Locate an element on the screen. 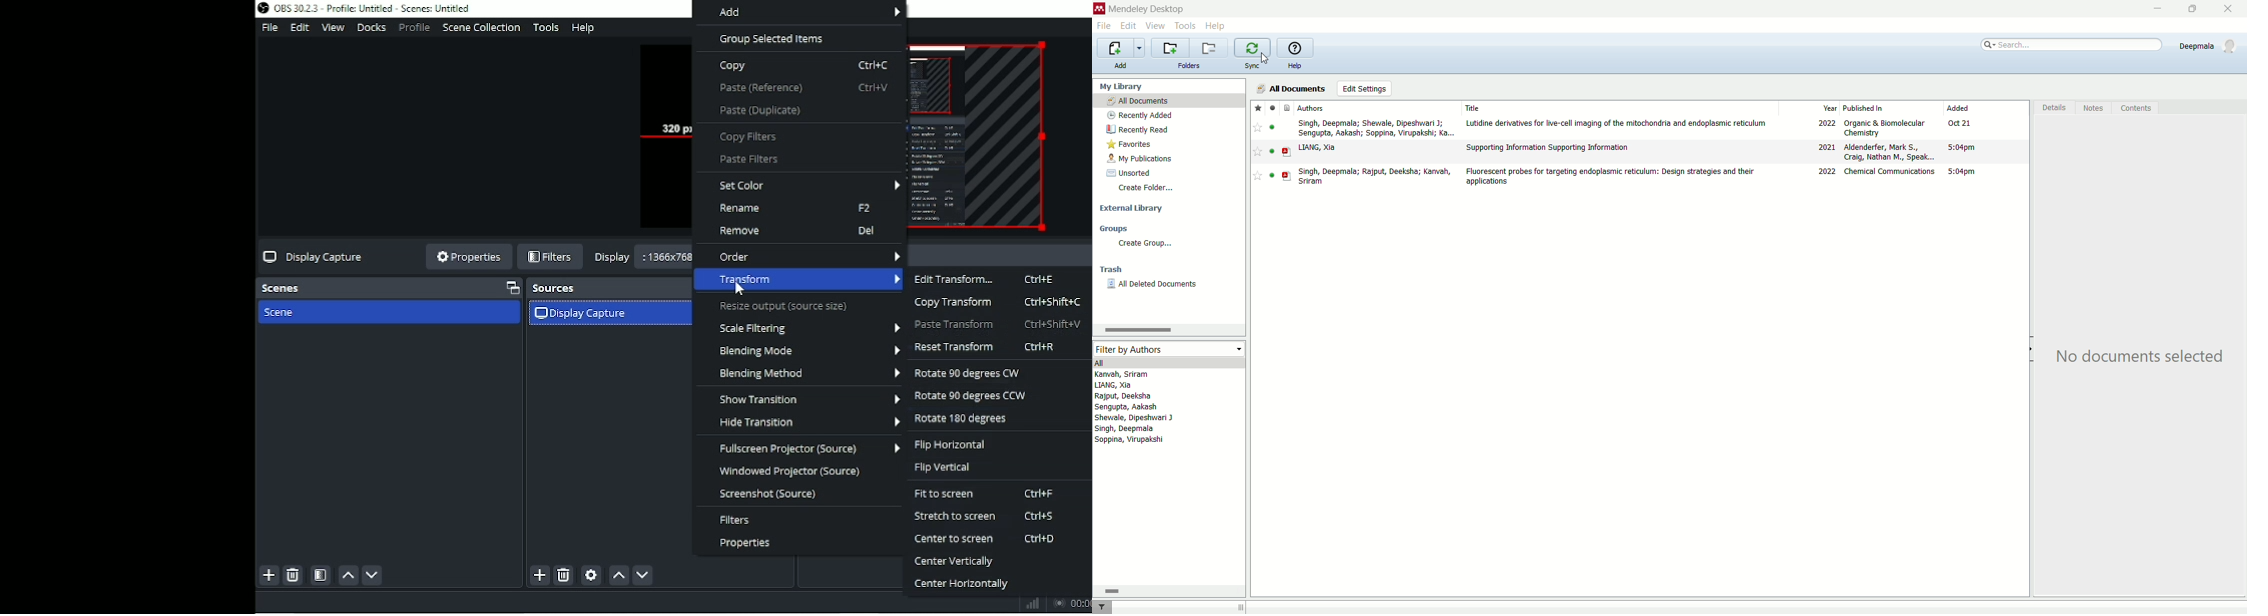  Display capture is located at coordinates (314, 257).